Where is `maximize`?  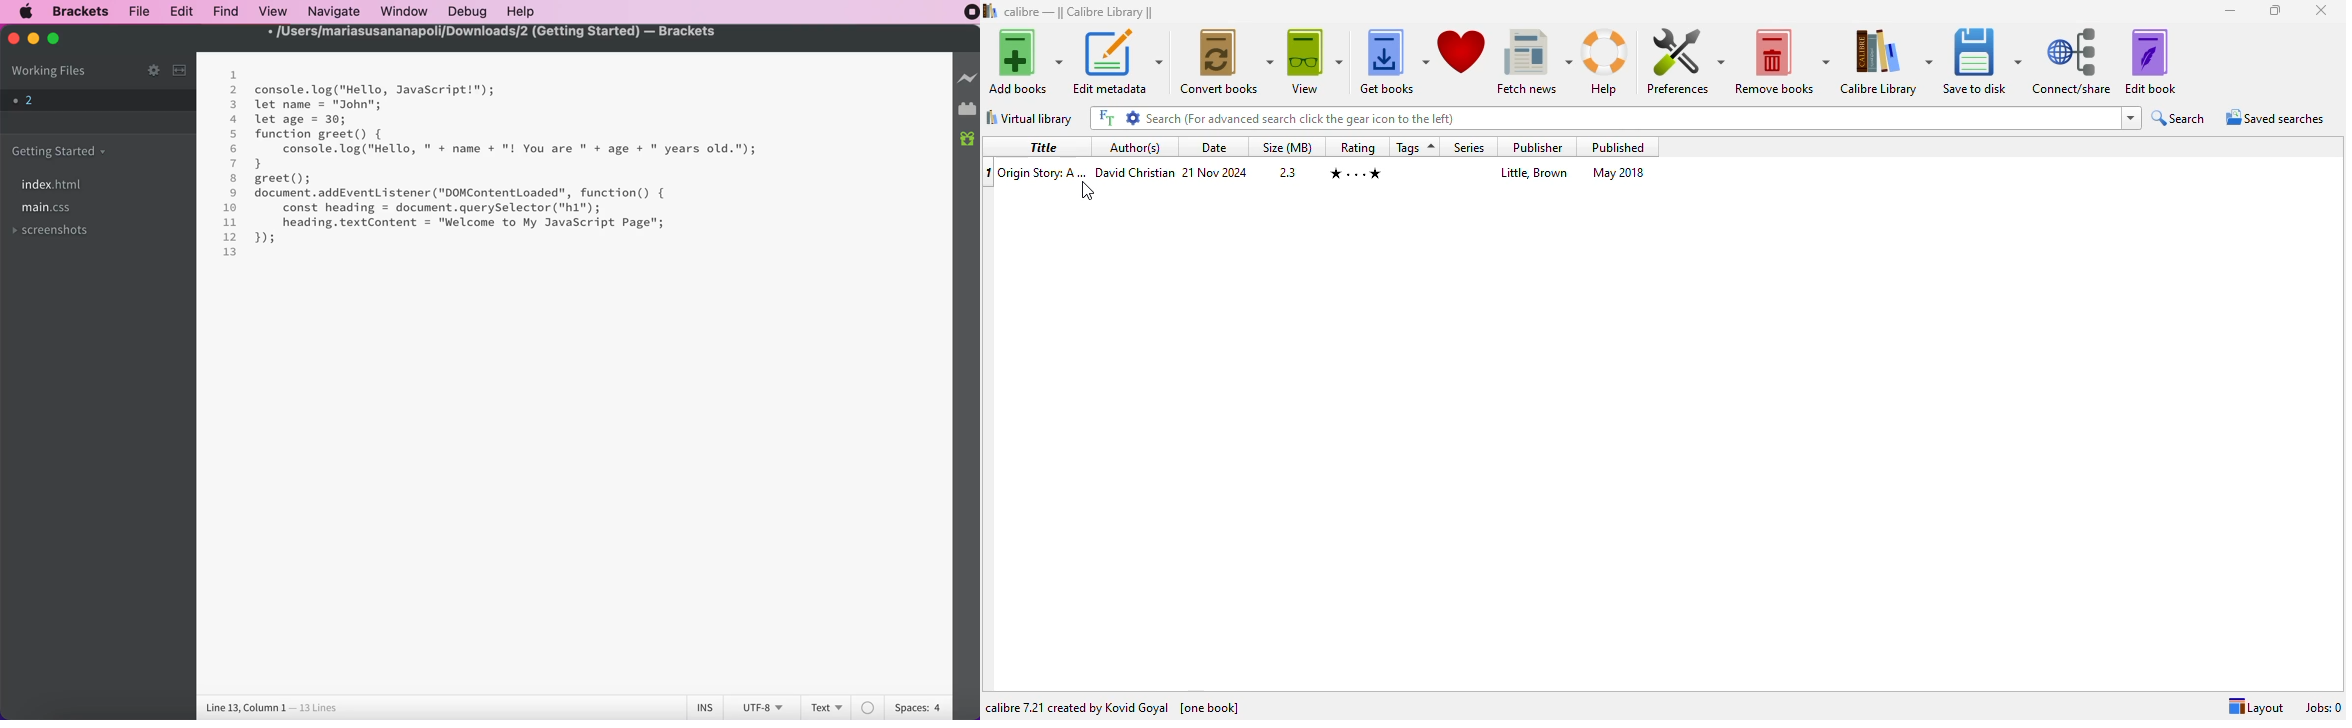
maximize is located at coordinates (57, 40).